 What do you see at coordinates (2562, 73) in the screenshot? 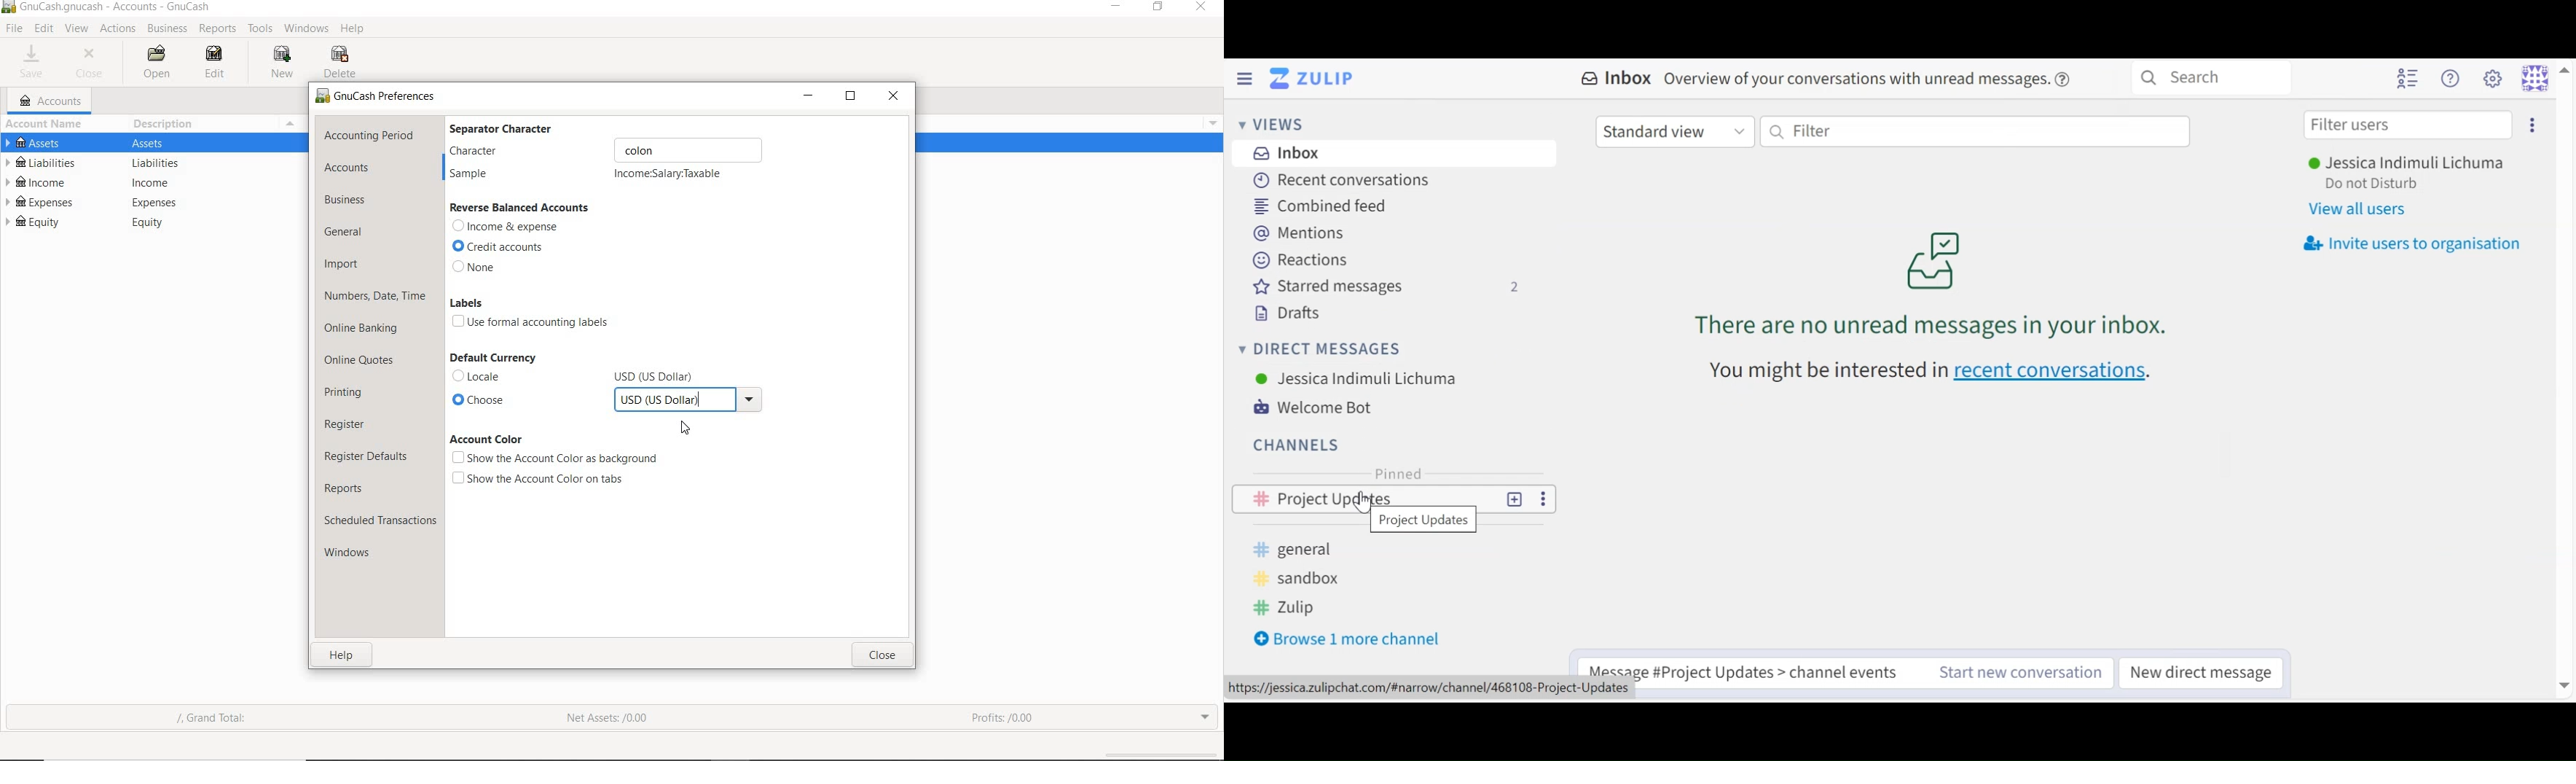
I see `Up` at bounding box center [2562, 73].